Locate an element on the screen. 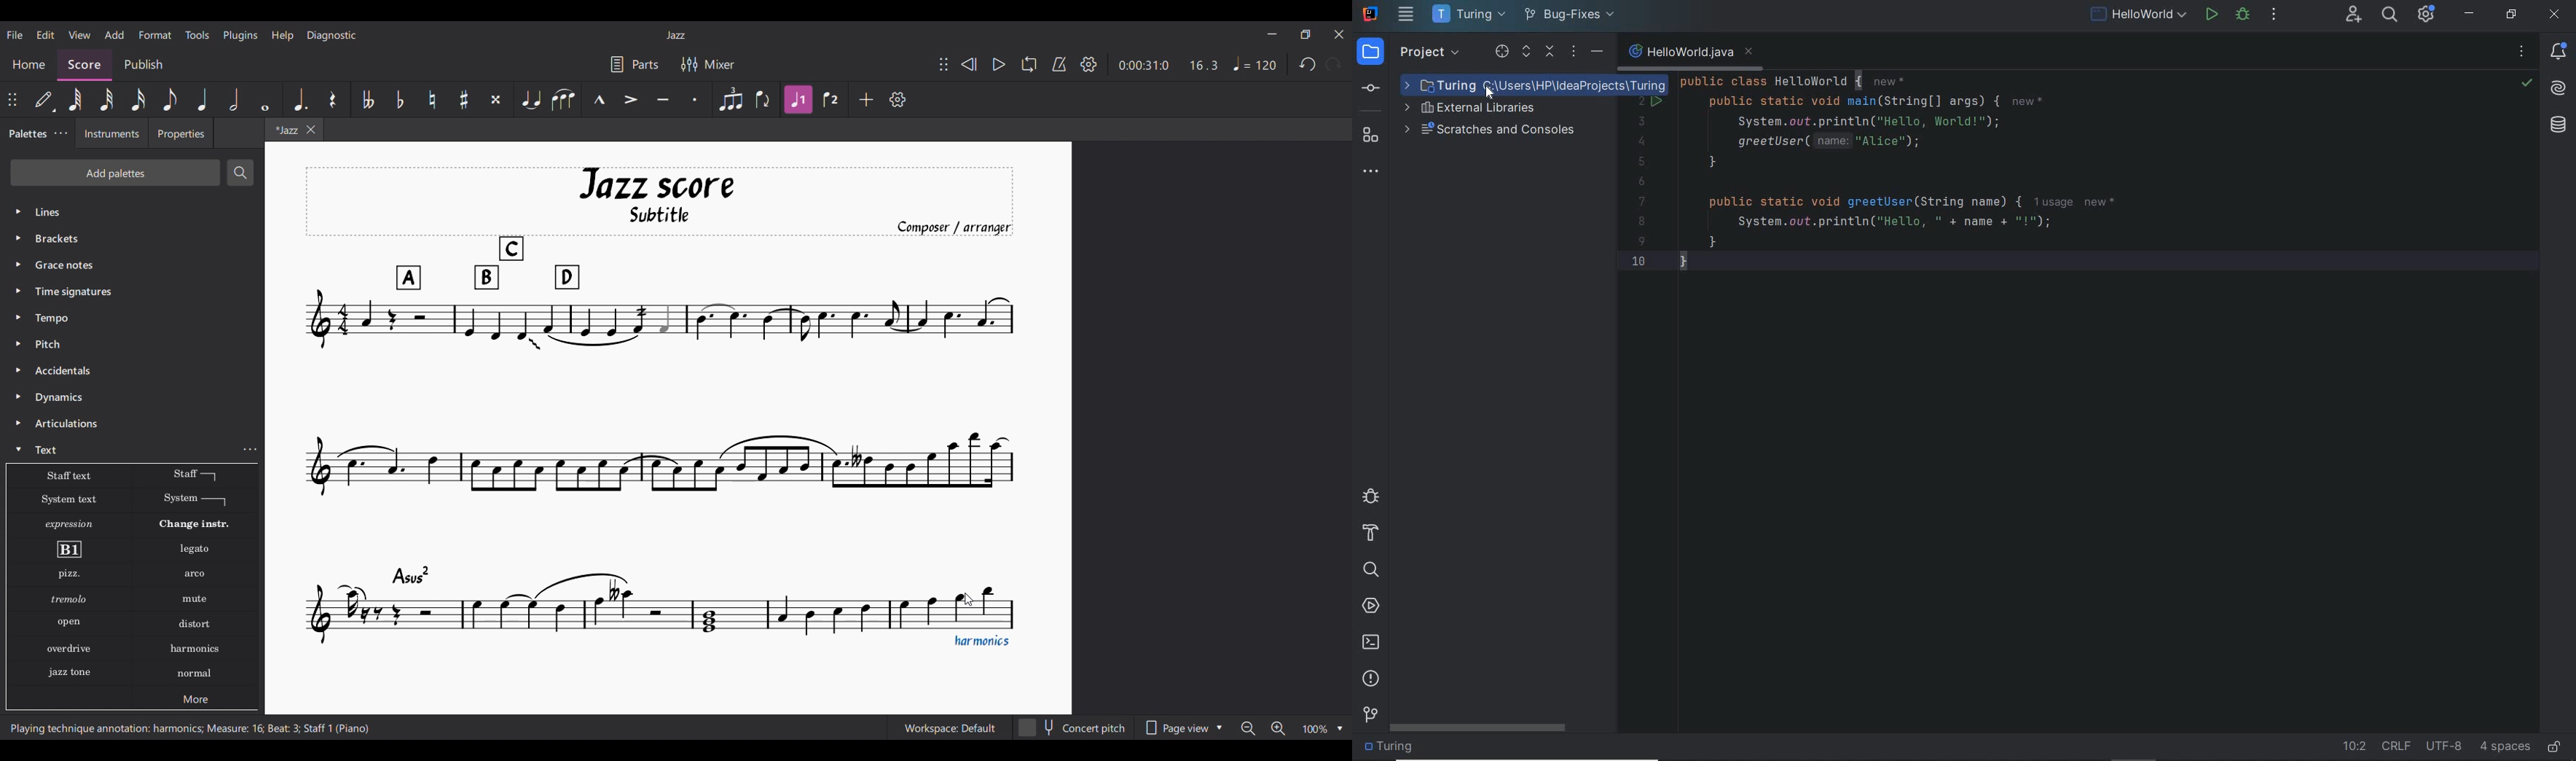 The image size is (2576, 784). Format menu is located at coordinates (156, 35).